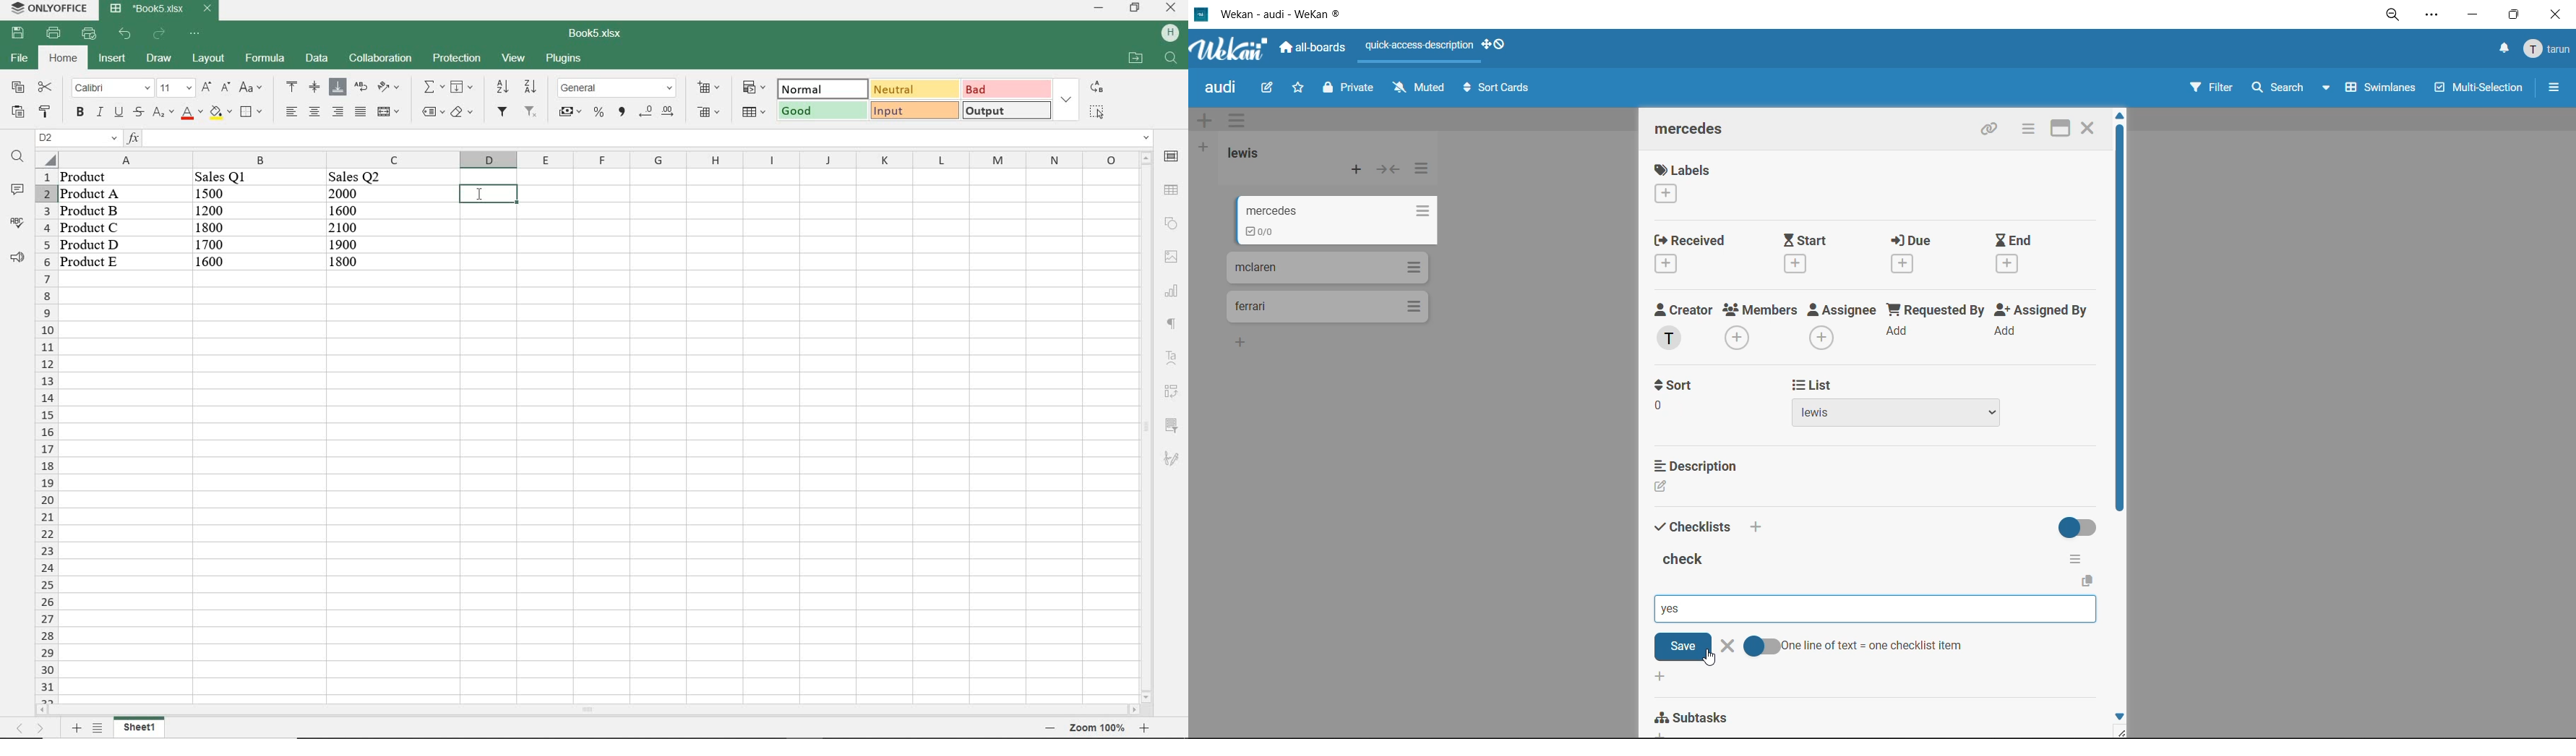 This screenshot has width=2576, height=756. What do you see at coordinates (1759, 528) in the screenshot?
I see `add` at bounding box center [1759, 528].